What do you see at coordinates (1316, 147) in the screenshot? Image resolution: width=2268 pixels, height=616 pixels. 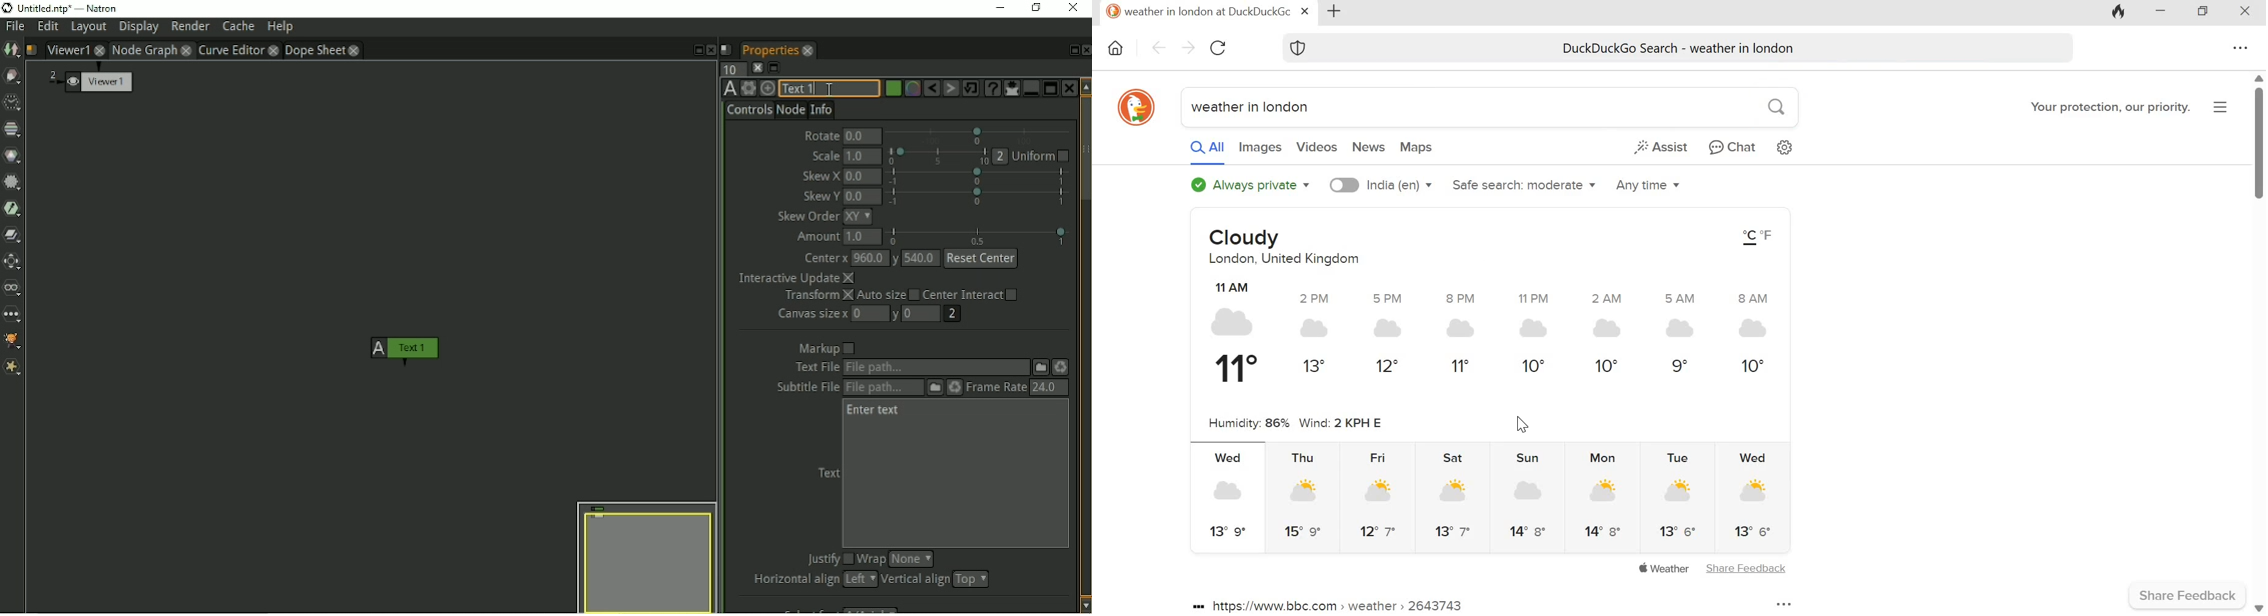 I see `Videos` at bounding box center [1316, 147].